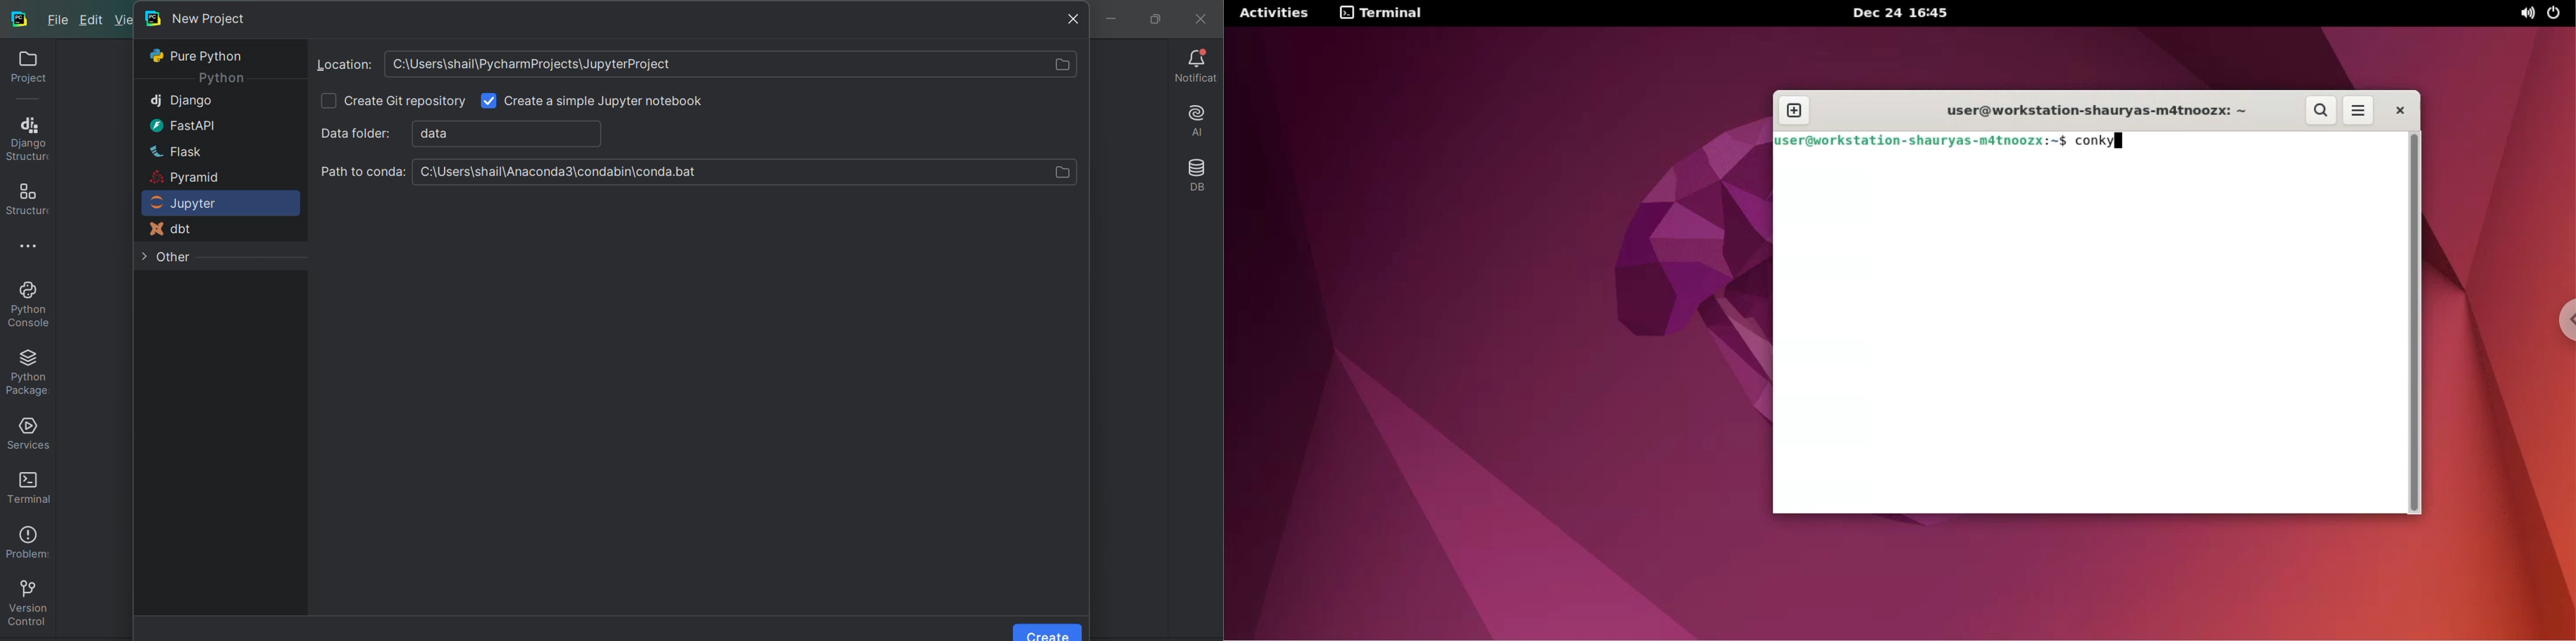 The height and width of the screenshot is (644, 2576). I want to click on Notifications, so click(1197, 67).